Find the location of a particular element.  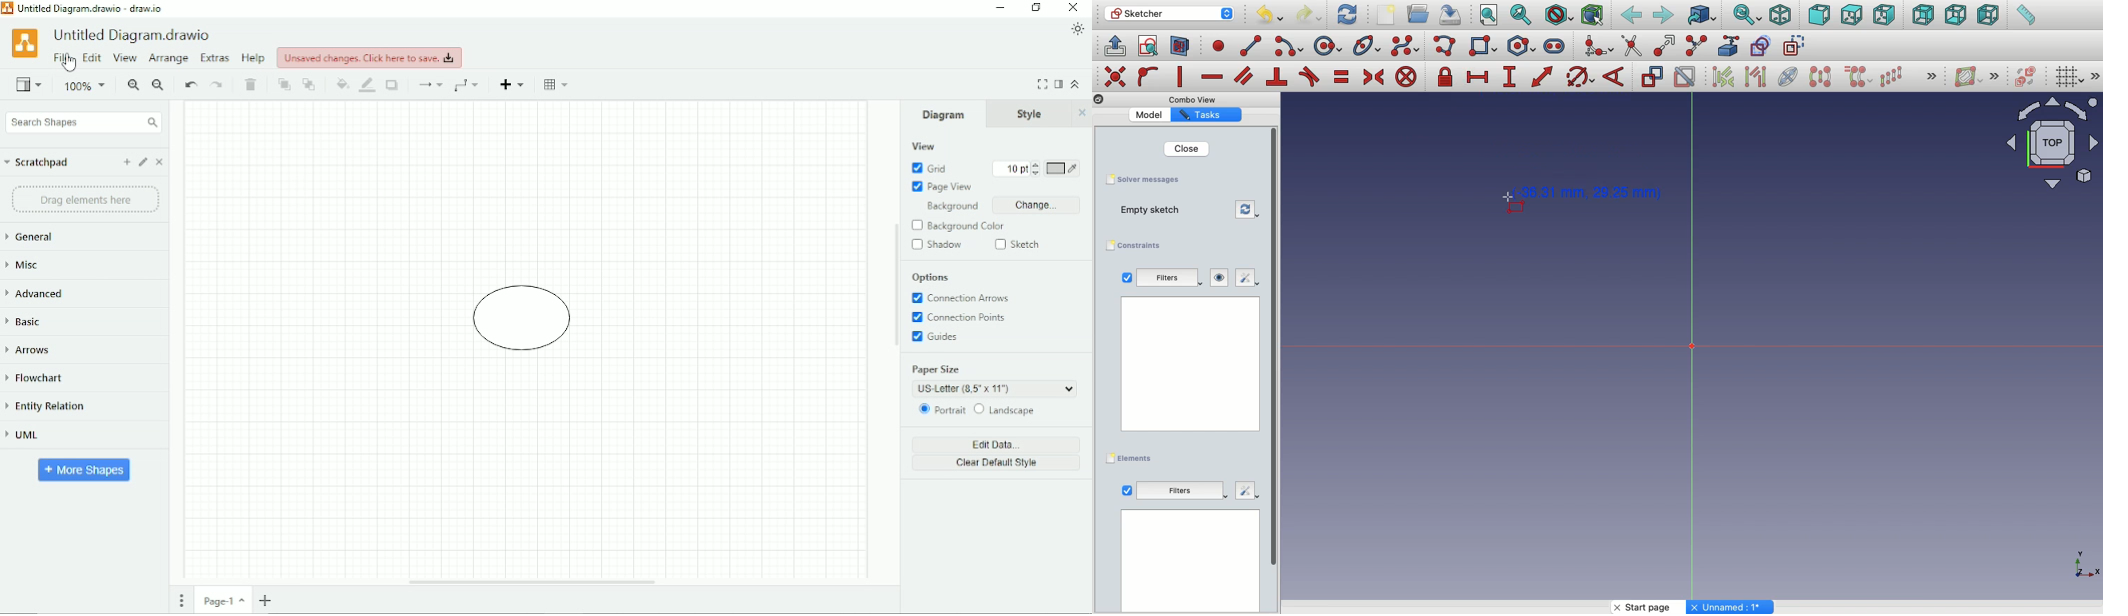

View is located at coordinates (922, 146).